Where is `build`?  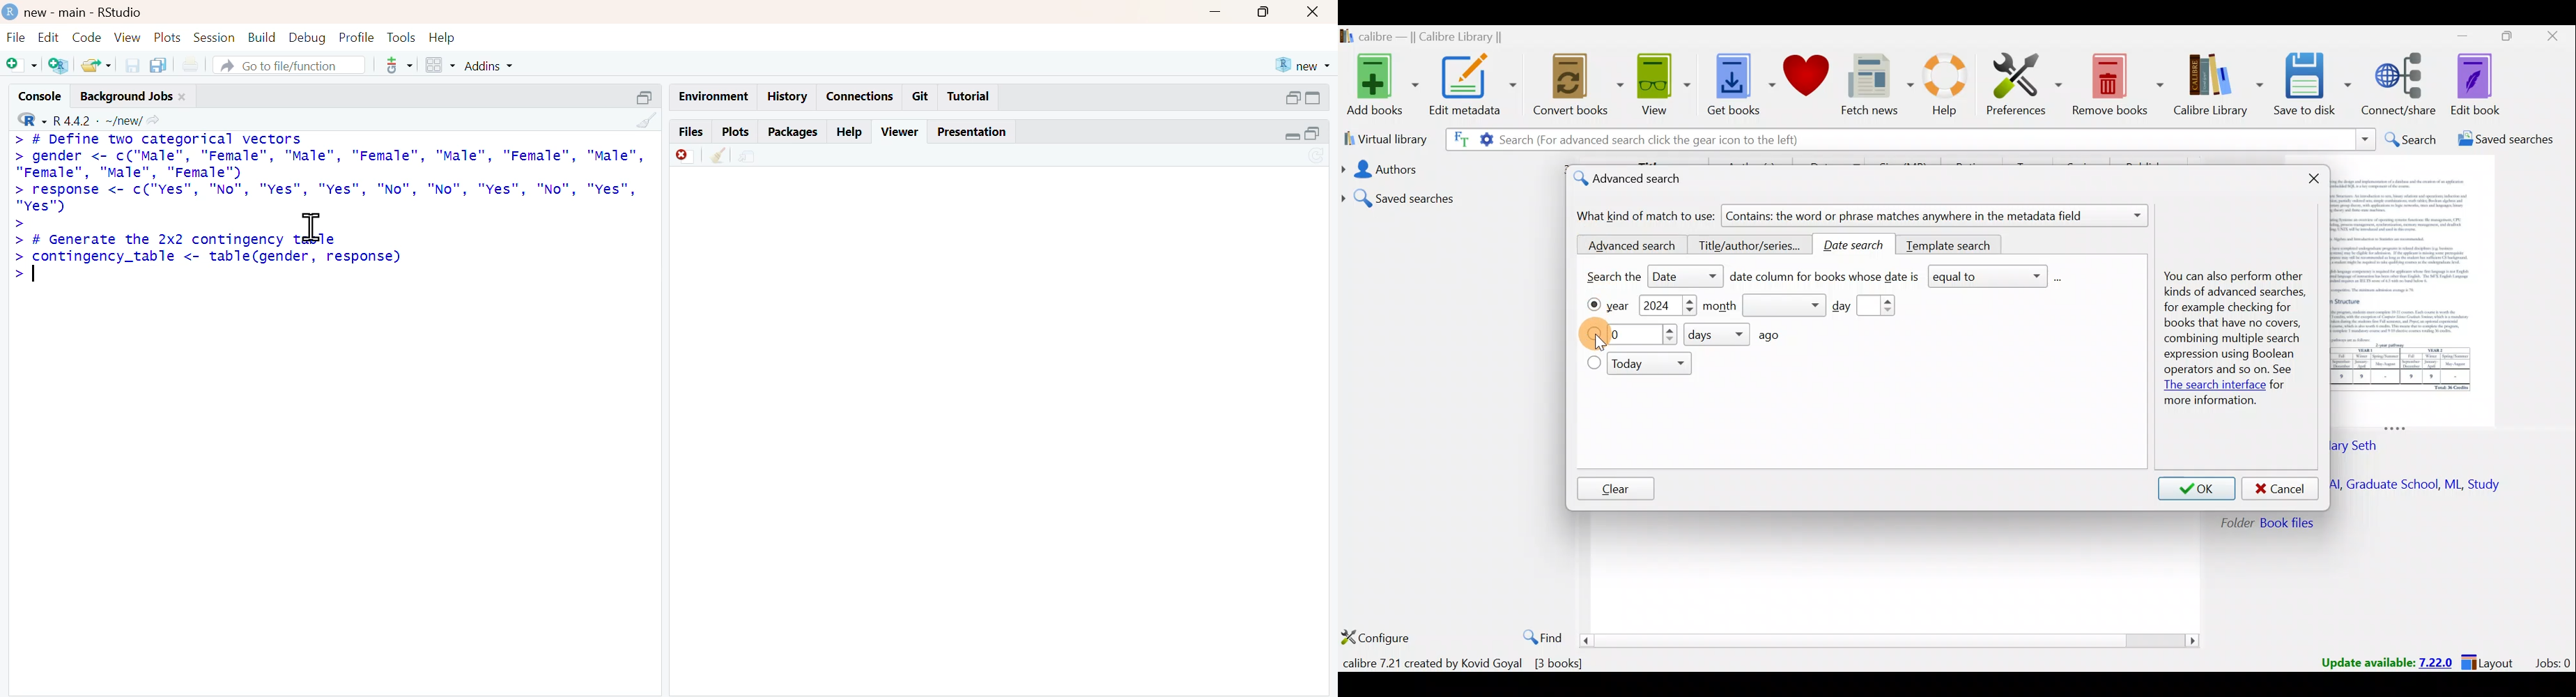
build is located at coordinates (263, 37).